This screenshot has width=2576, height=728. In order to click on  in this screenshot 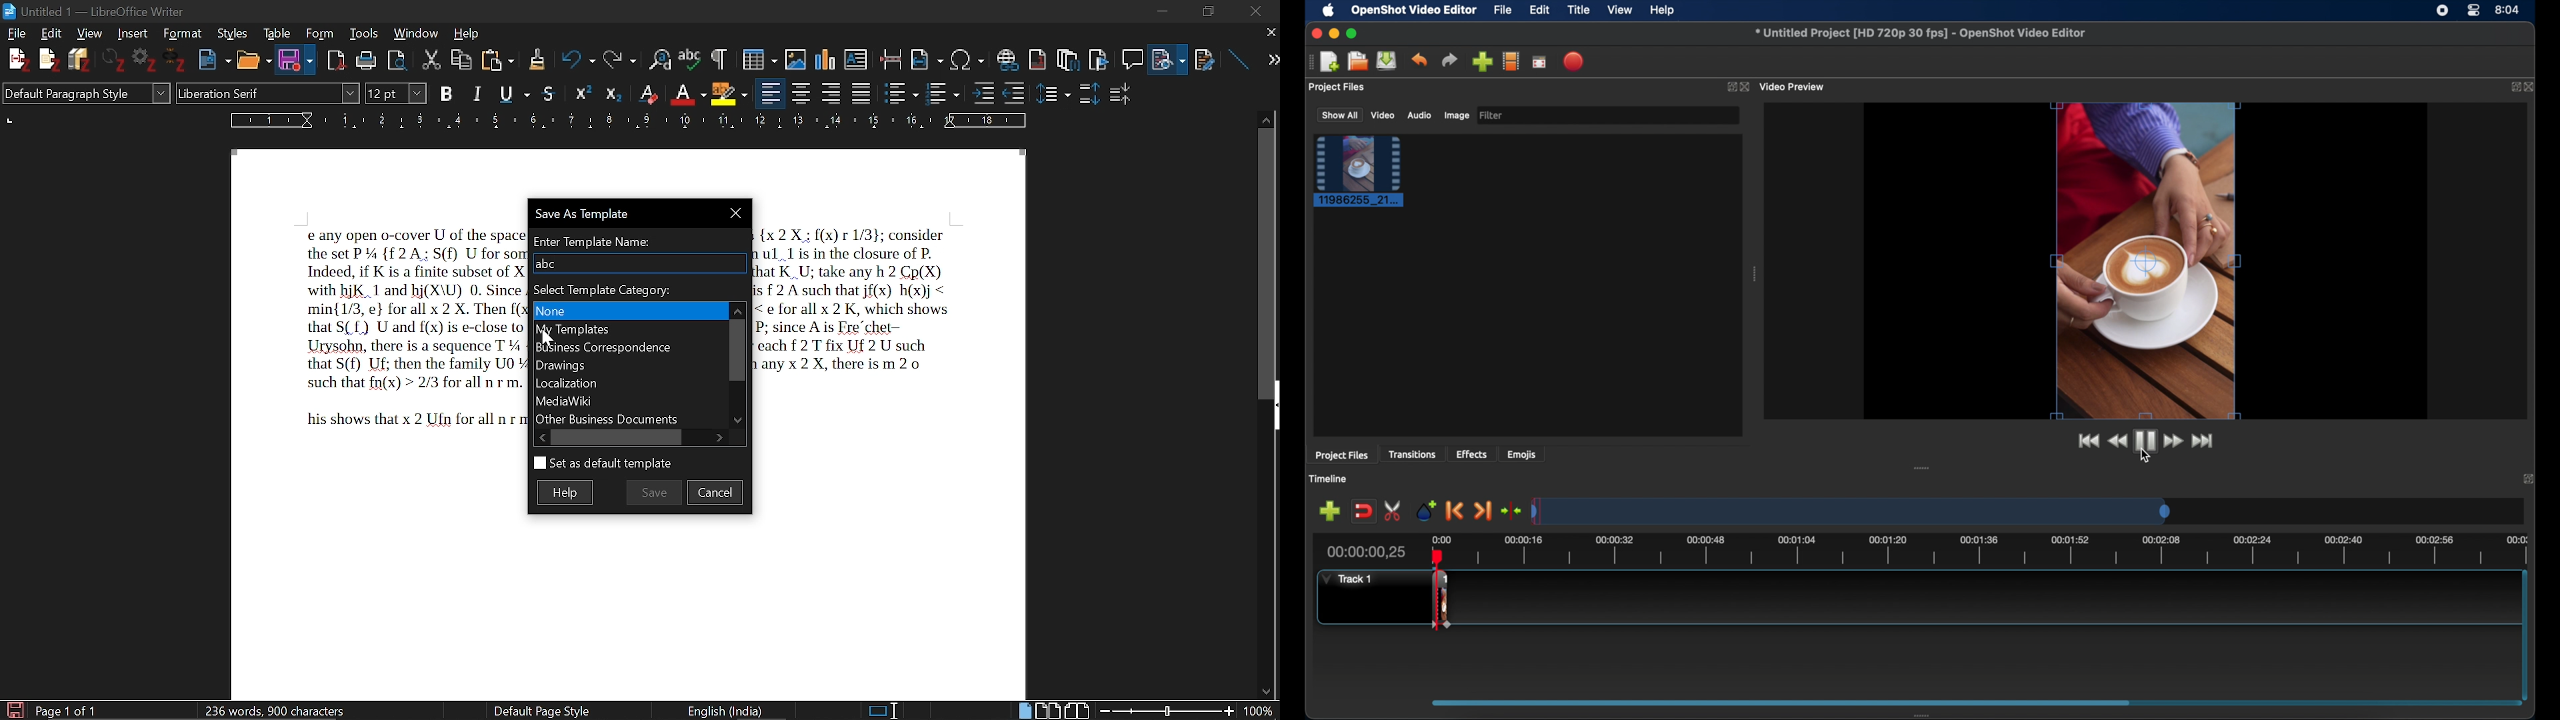, I will do `click(613, 93)`.